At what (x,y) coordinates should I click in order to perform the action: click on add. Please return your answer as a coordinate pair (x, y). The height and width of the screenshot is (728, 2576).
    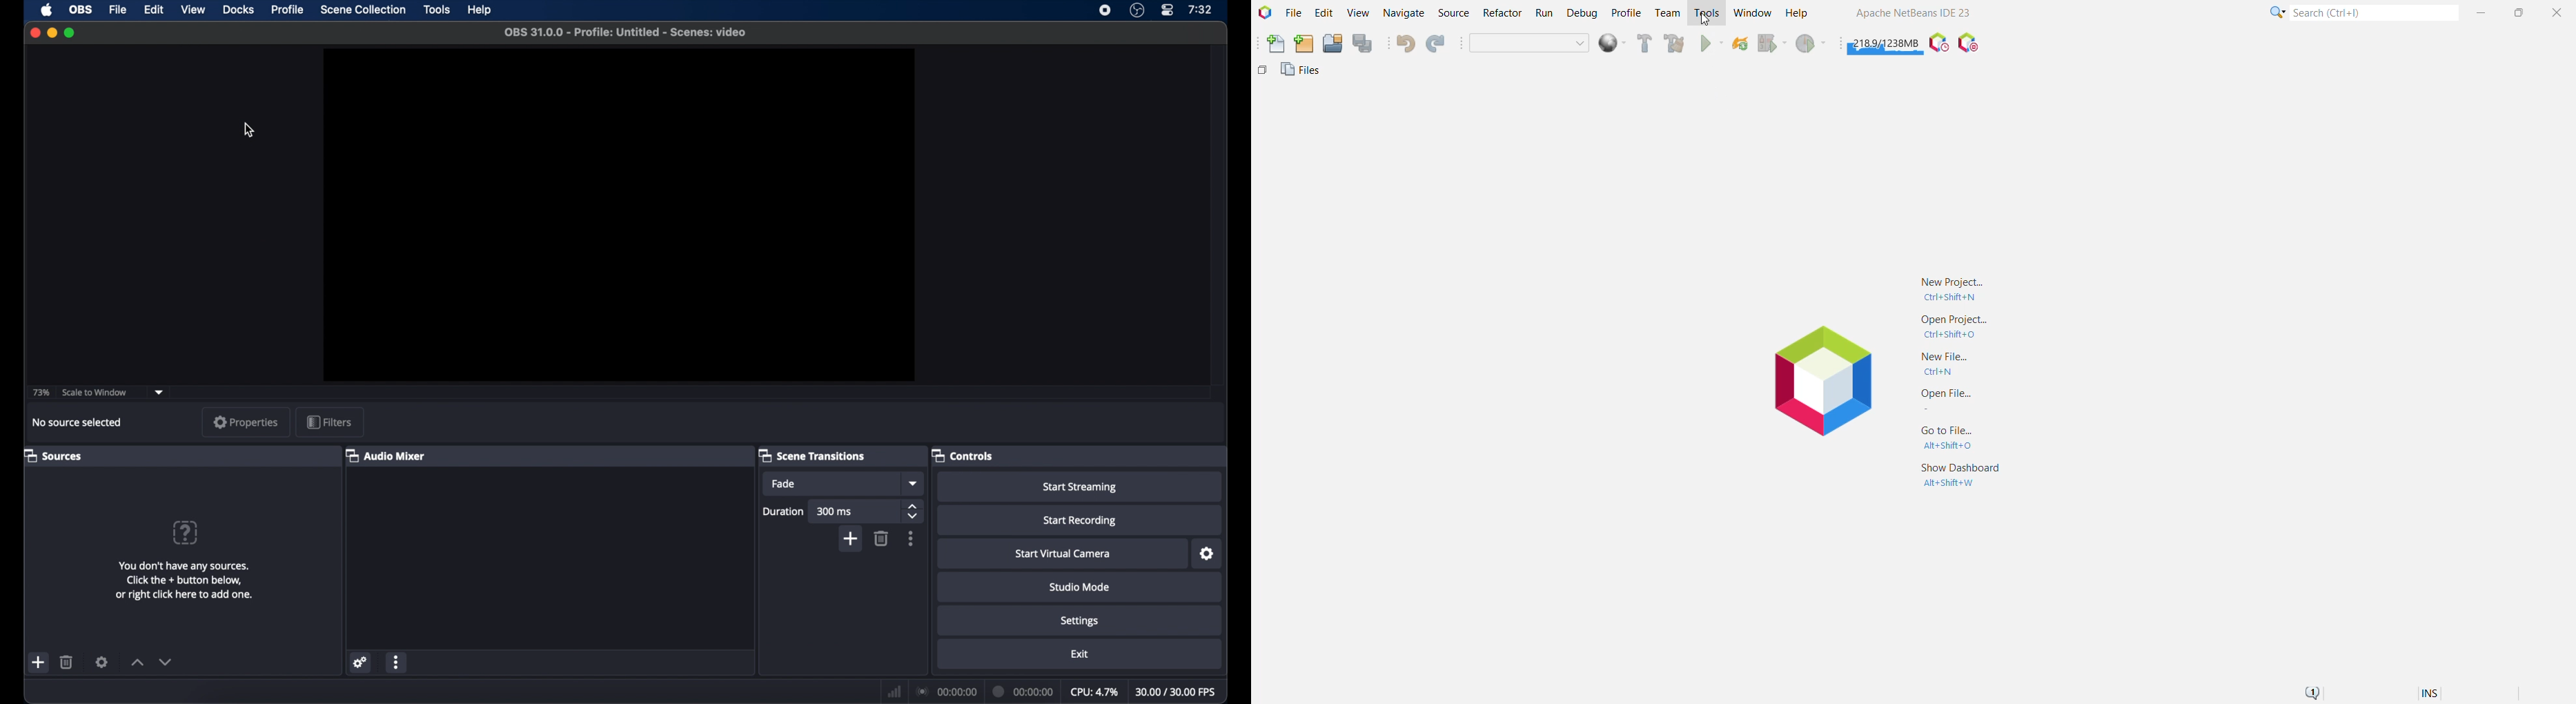
    Looking at the image, I should click on (38, 662).